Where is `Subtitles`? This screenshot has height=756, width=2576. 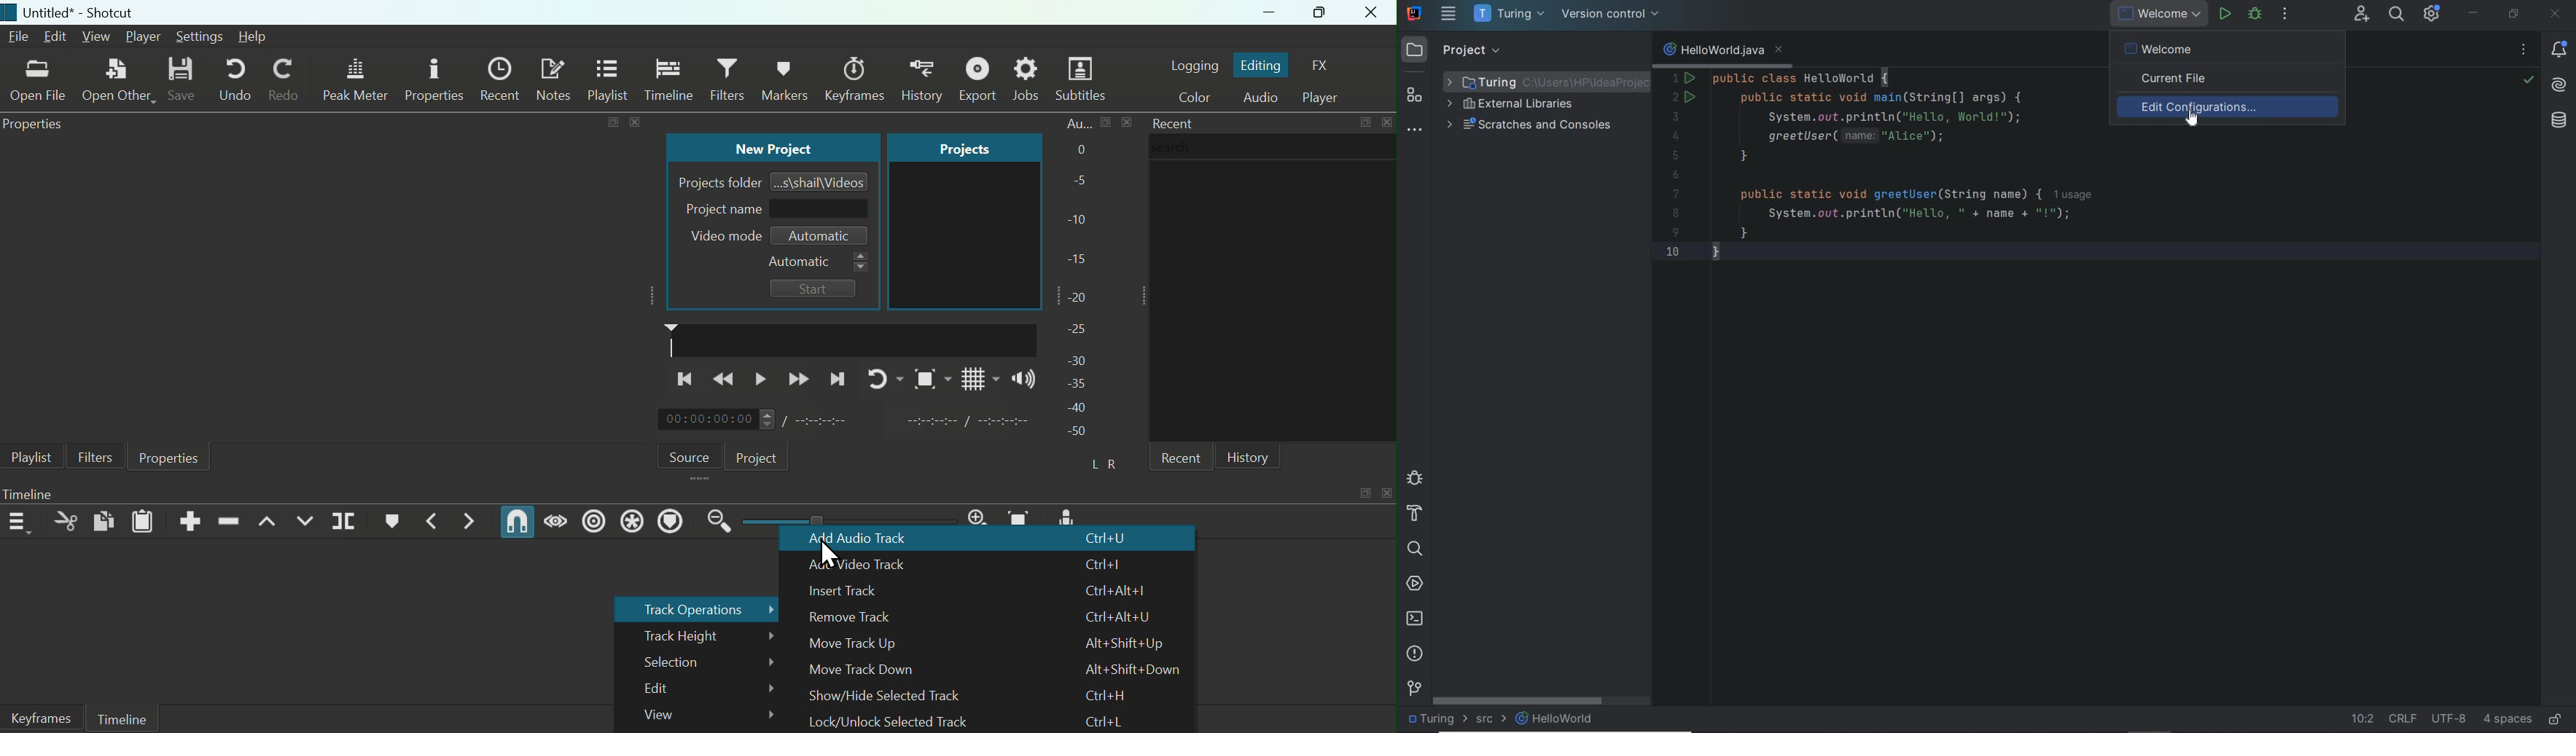 Subtitles is located at coordinates (1084, 79).